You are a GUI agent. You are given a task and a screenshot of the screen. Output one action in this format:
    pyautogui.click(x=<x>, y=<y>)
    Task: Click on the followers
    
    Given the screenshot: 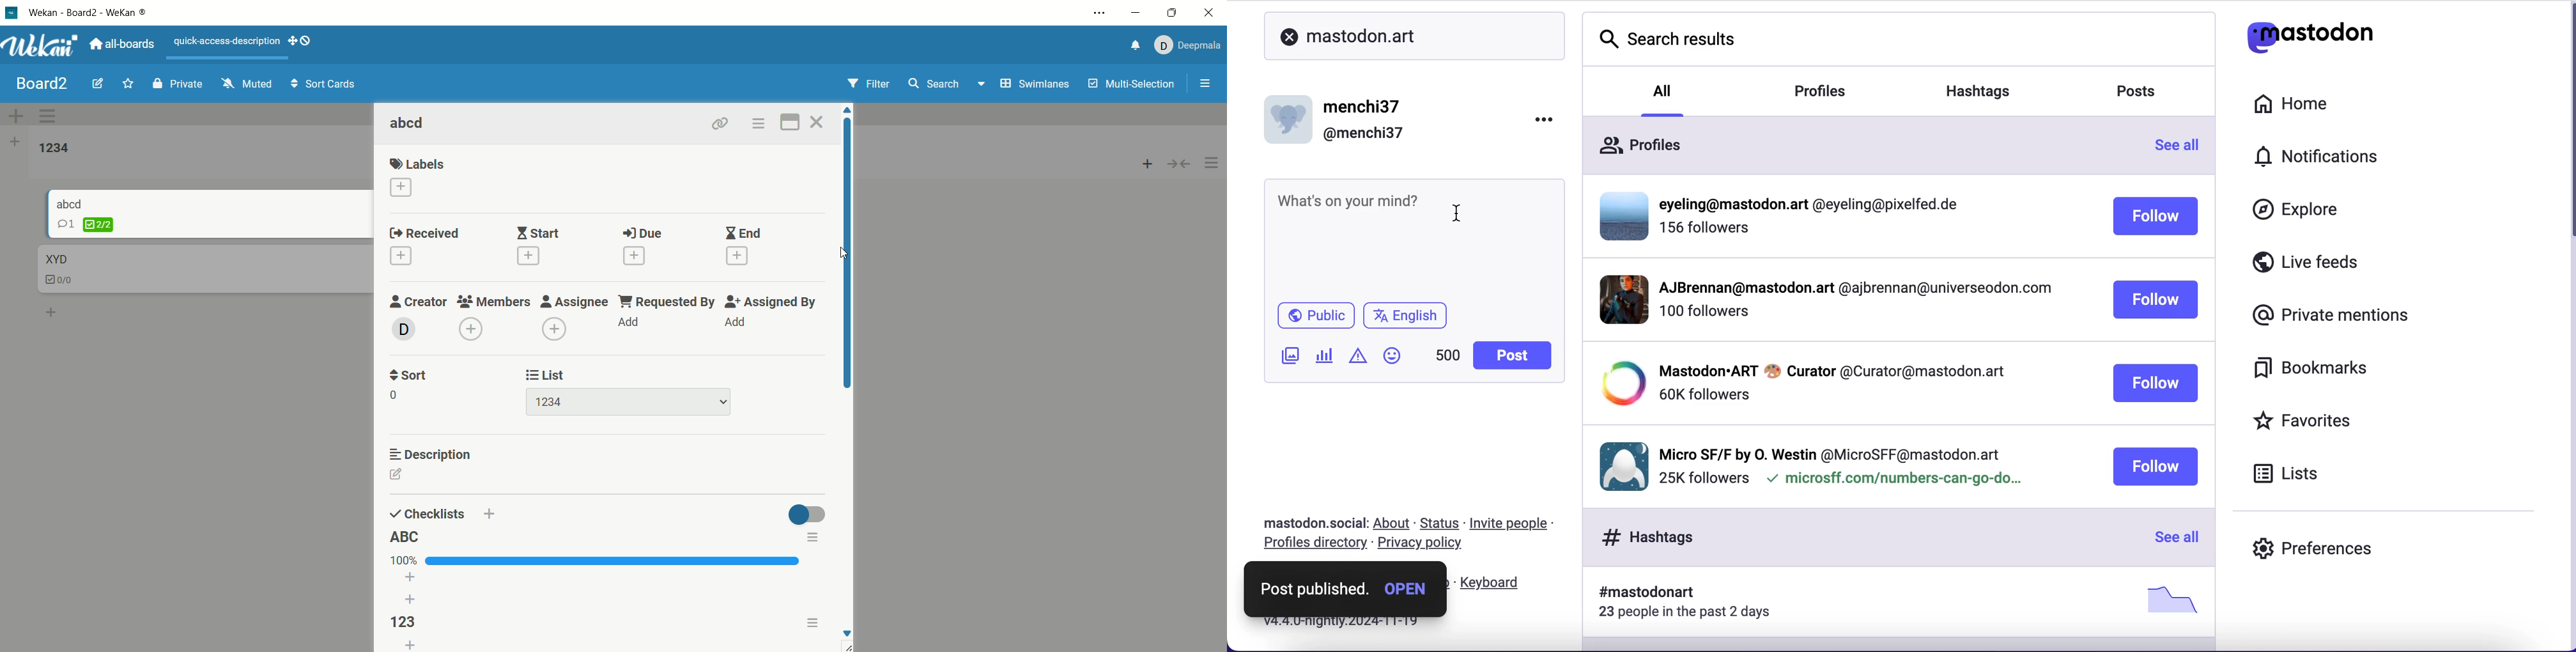 What is the action you would take?
    pyautogui.click(x=1703, y=316)
    